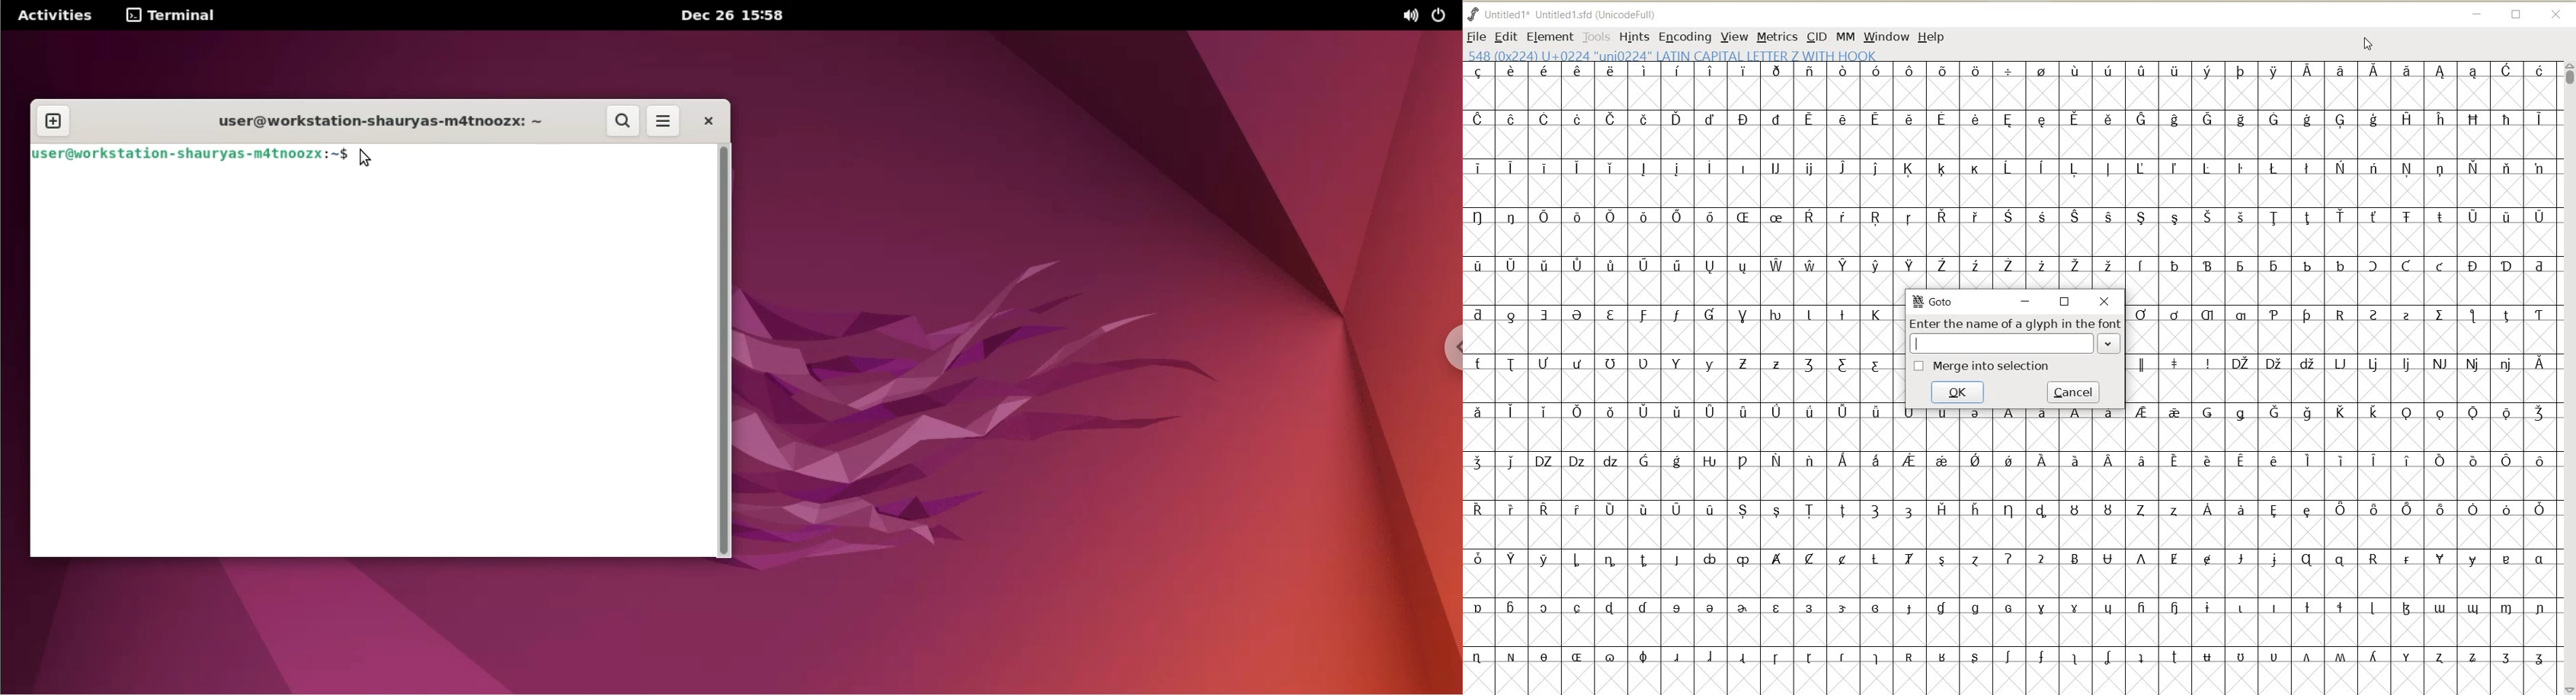  Describe the element at coordinates (2066, 302) in the screenshot. I see `restore` at that location.